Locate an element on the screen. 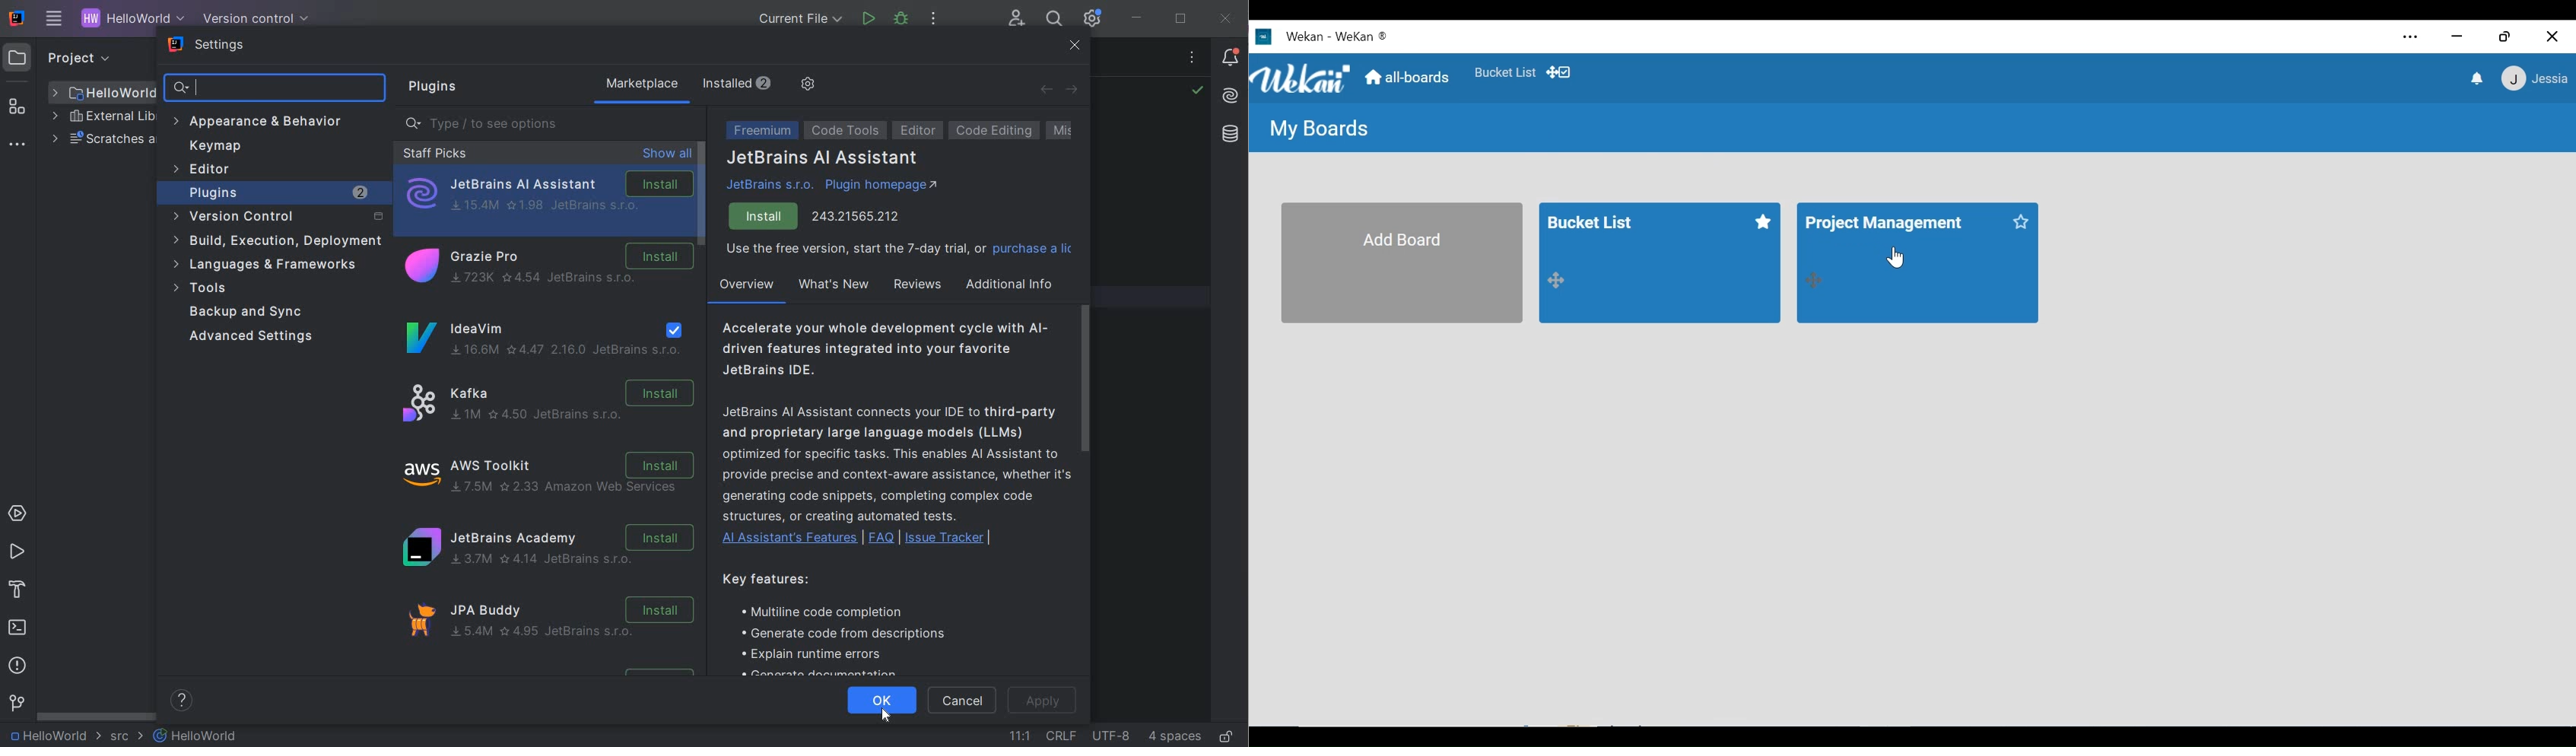 This screenshot has width=2576, height=756. scrollbar is located at coordinates (701, 195).